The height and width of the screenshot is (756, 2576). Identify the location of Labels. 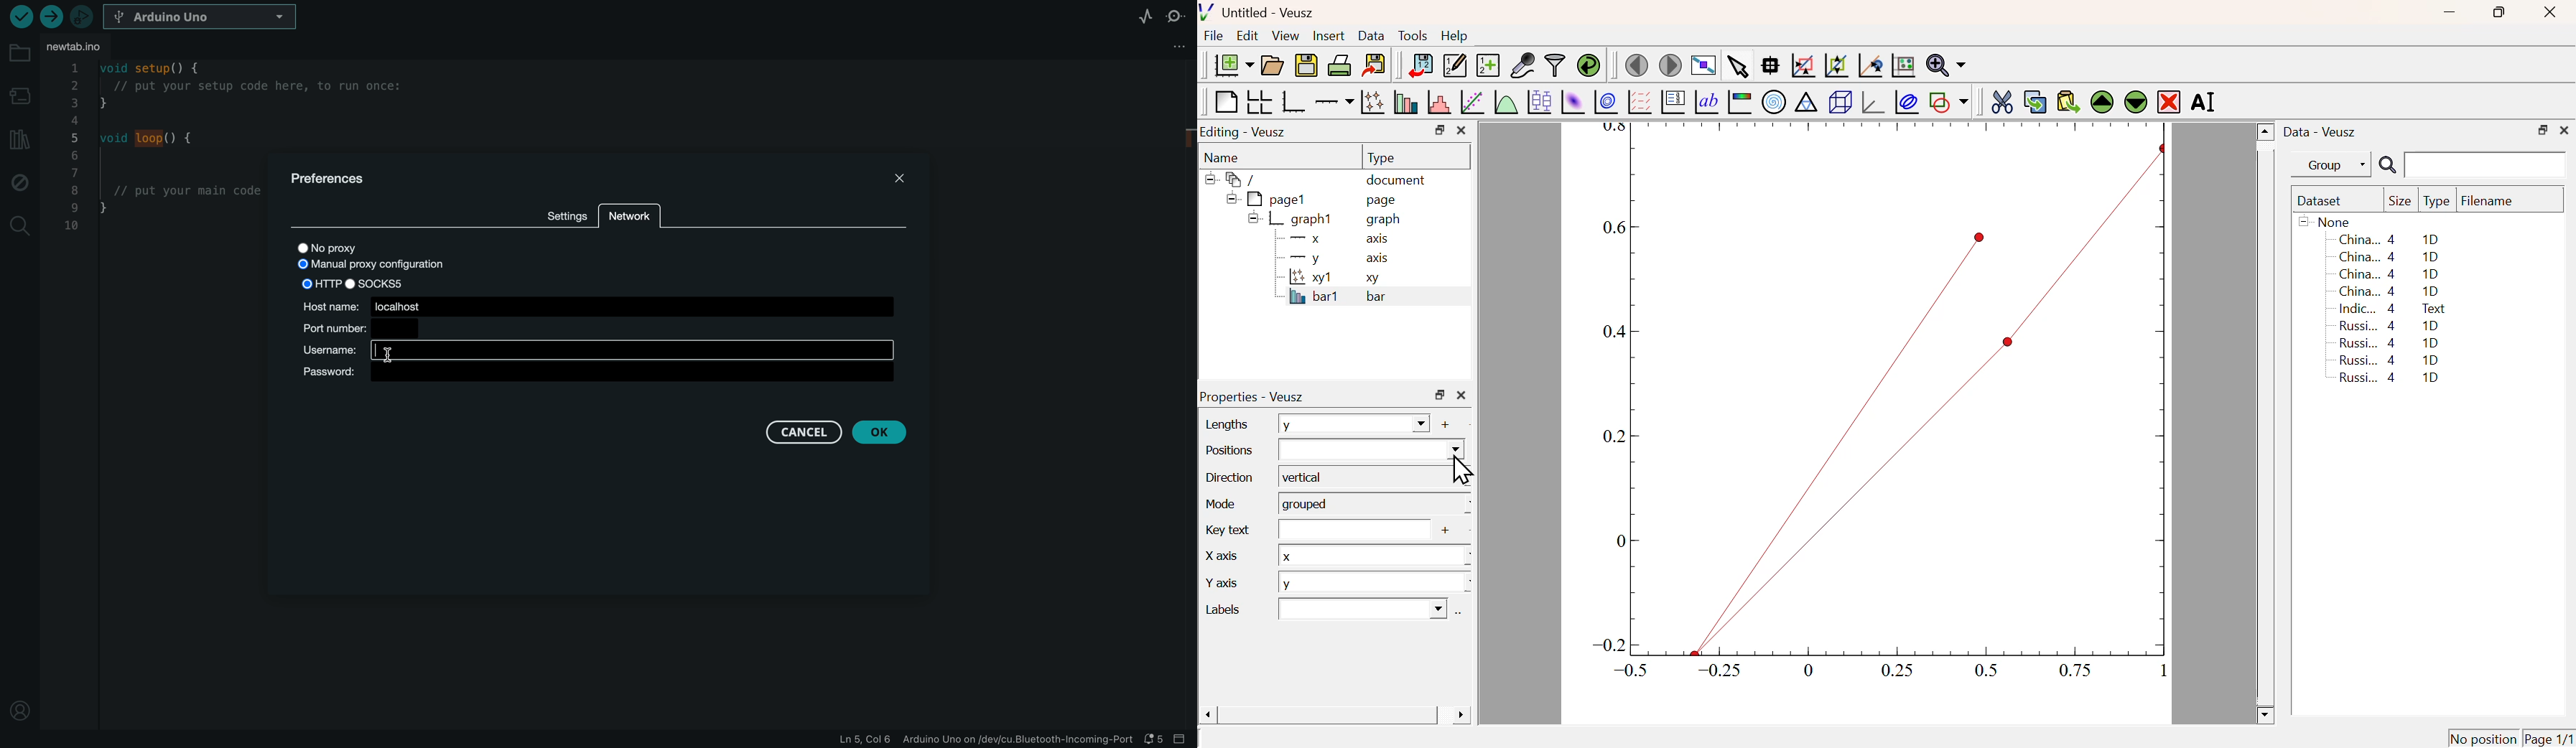
(1237, 609).